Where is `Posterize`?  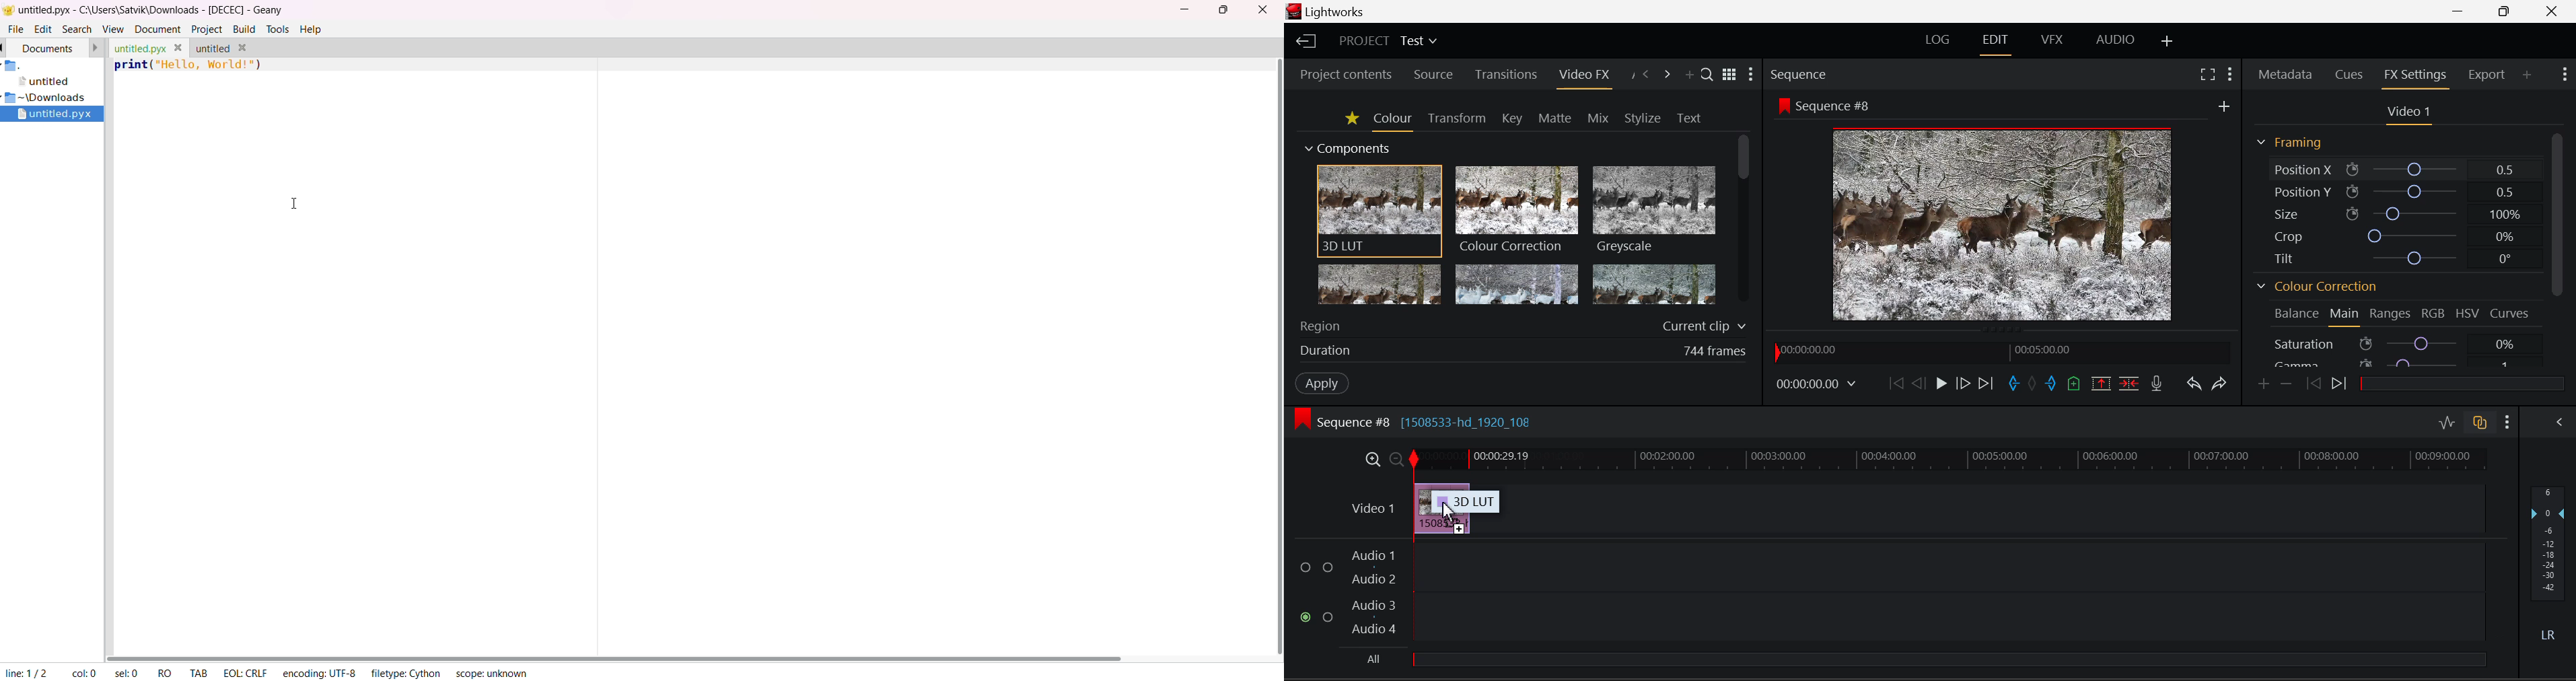
Posterize is located at coordinates (1655, 285).